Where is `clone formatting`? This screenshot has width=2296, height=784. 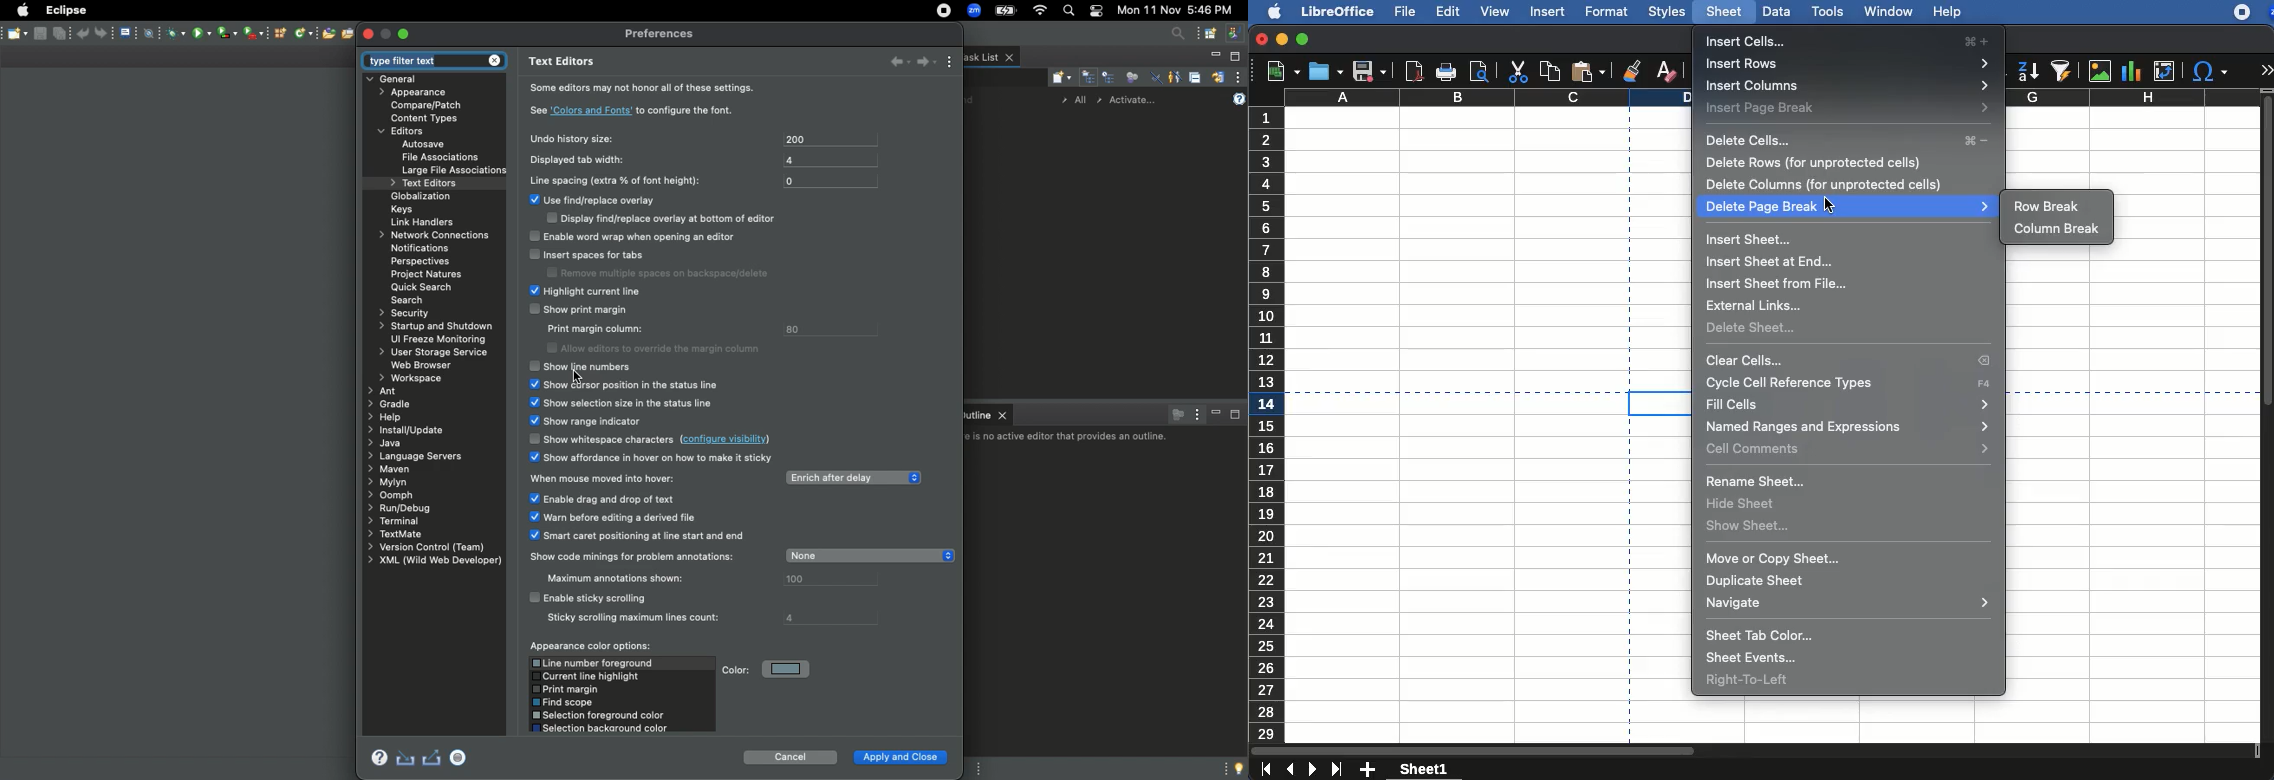
clone formatting is located at coordinates (1633, 70).